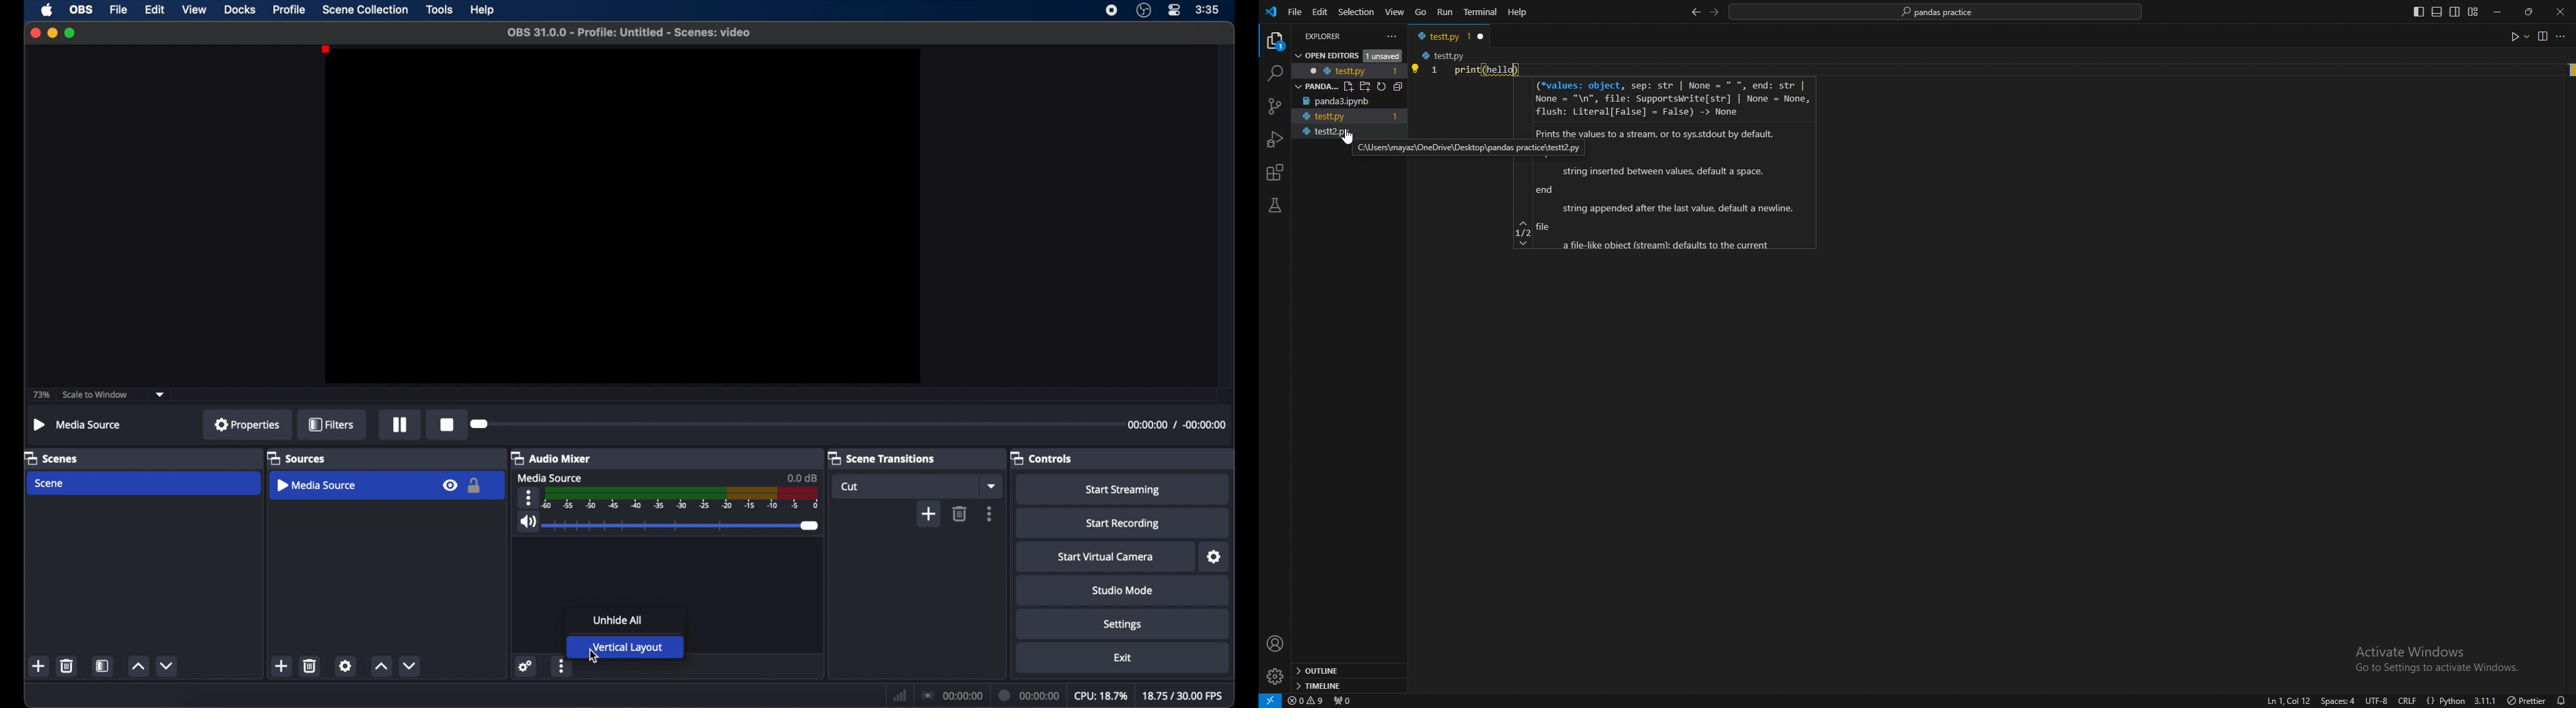 This screenshot has width=2576, height=728. I want to click on view, so click(1395, 12).